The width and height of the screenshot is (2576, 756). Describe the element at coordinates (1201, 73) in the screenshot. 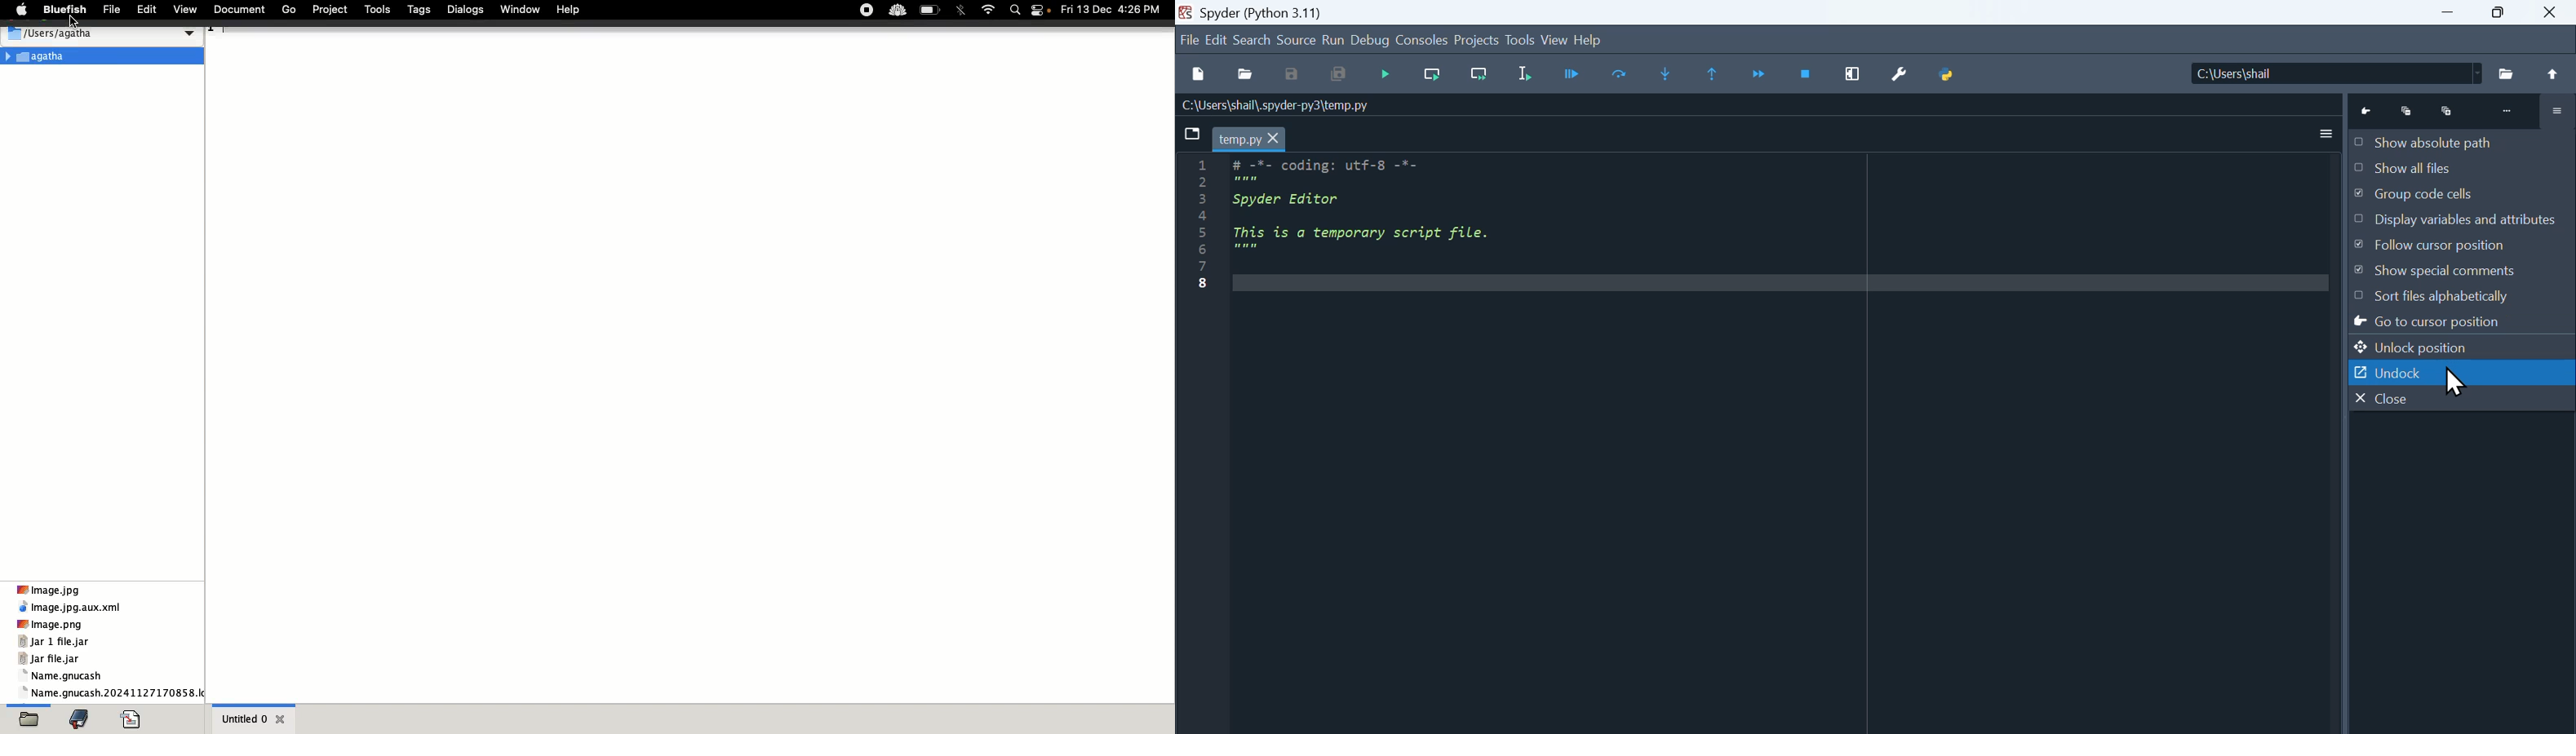

I see `New file` at that location.